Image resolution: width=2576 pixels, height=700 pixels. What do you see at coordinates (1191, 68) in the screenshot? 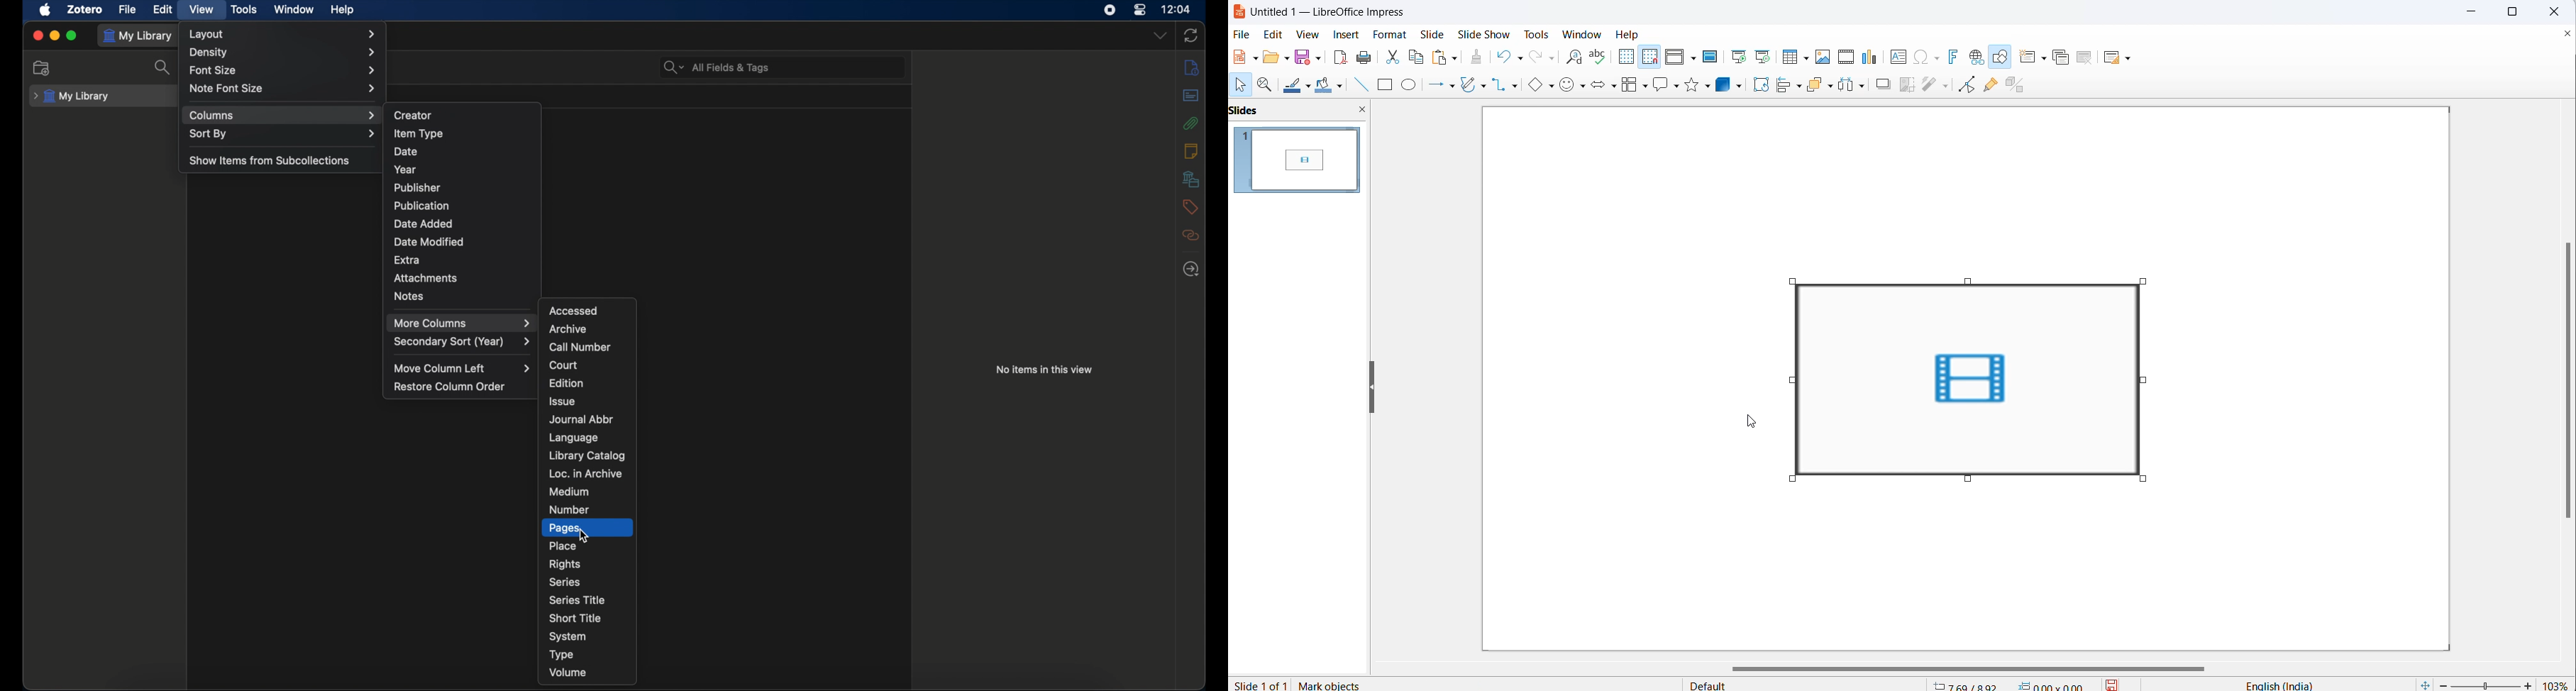
I see `info` at bounding box center [1191, 68].